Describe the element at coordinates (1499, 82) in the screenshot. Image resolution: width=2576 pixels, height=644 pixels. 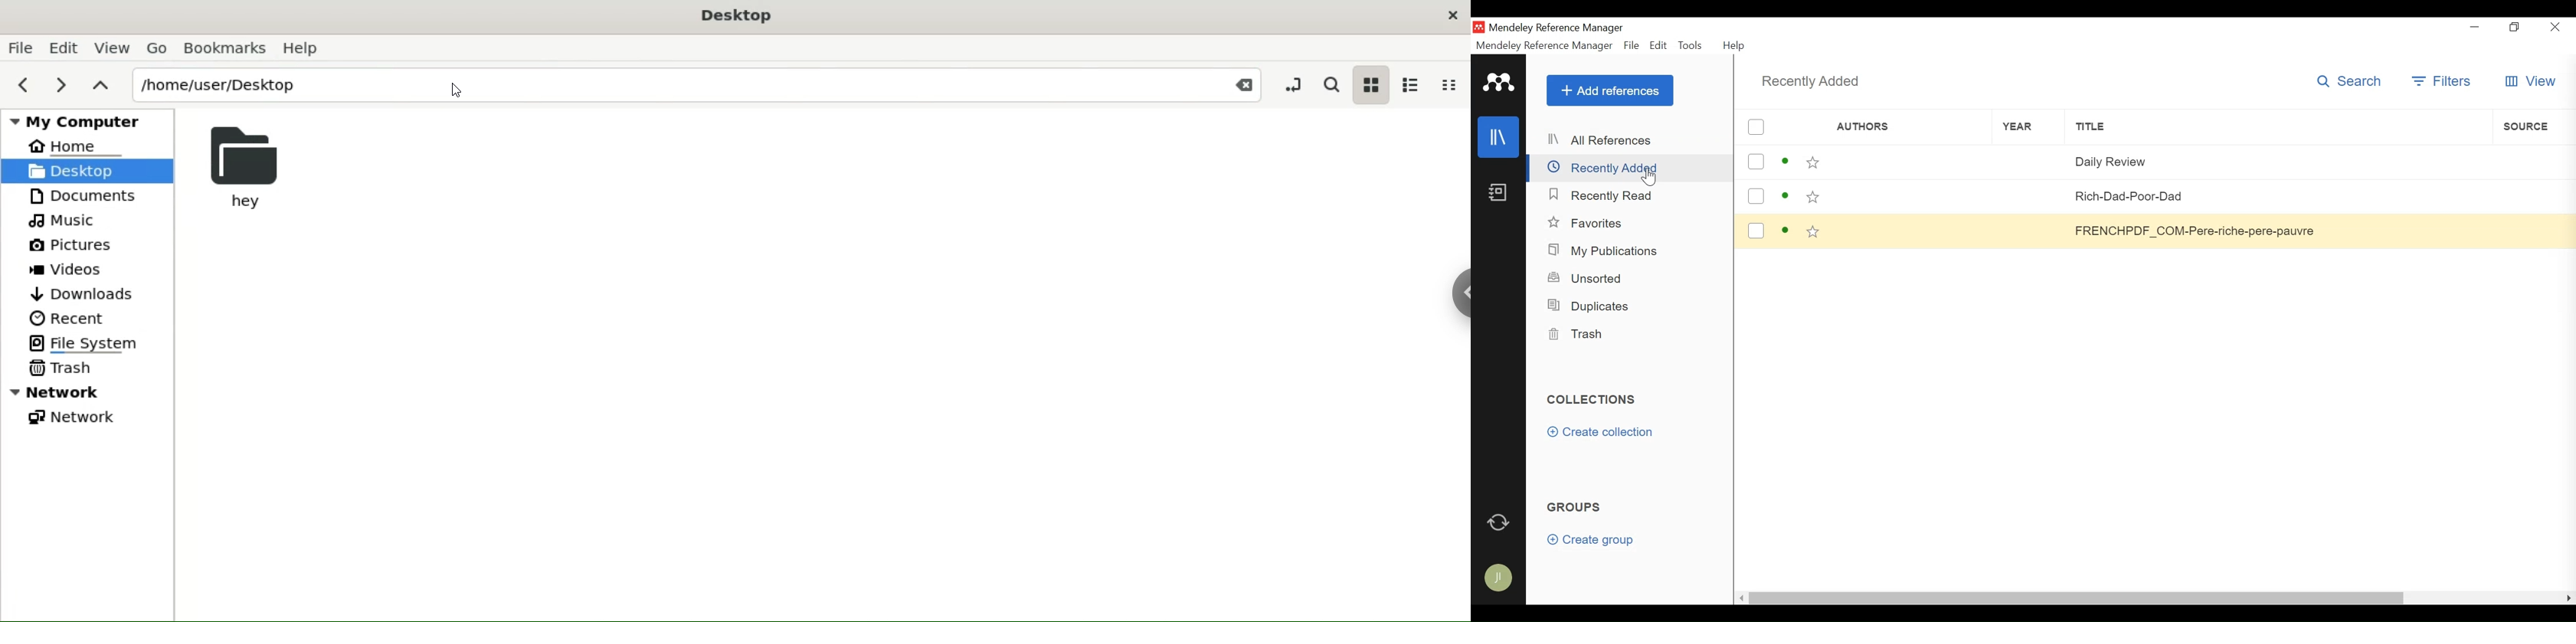
I see `Mendeley` at that location.